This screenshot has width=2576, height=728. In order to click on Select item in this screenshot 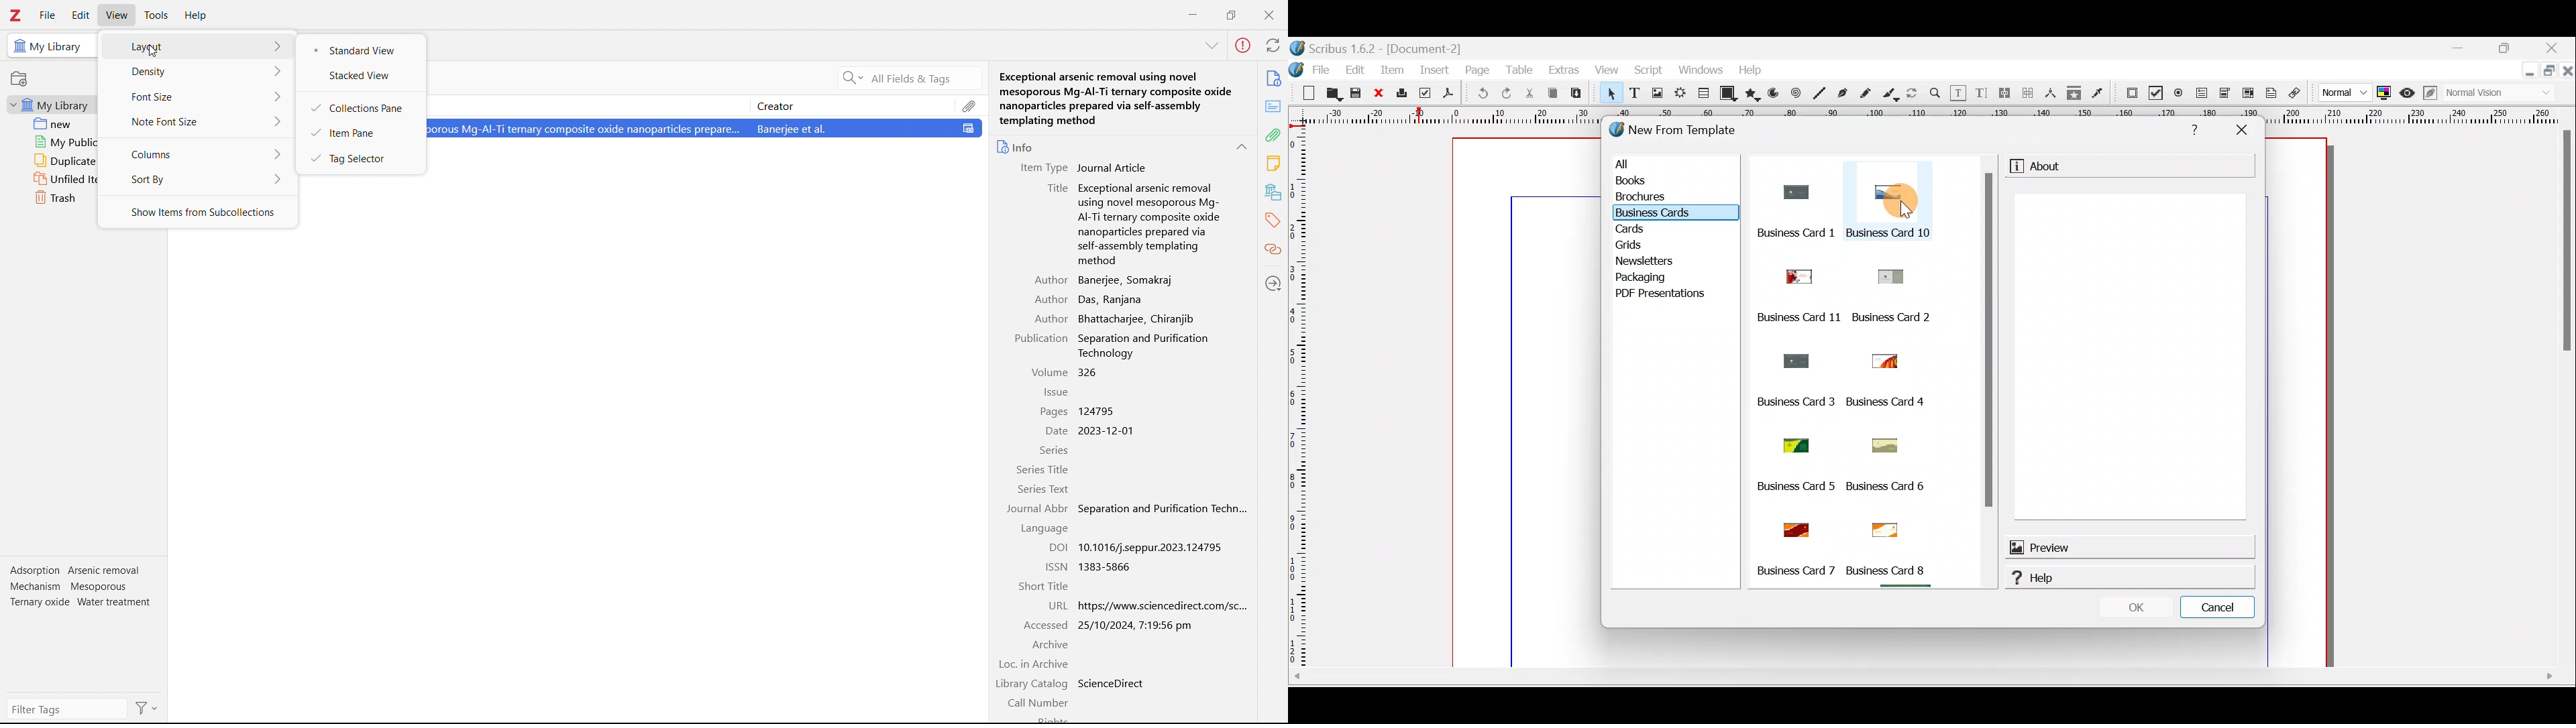, I will do `click(1611, 96)`.